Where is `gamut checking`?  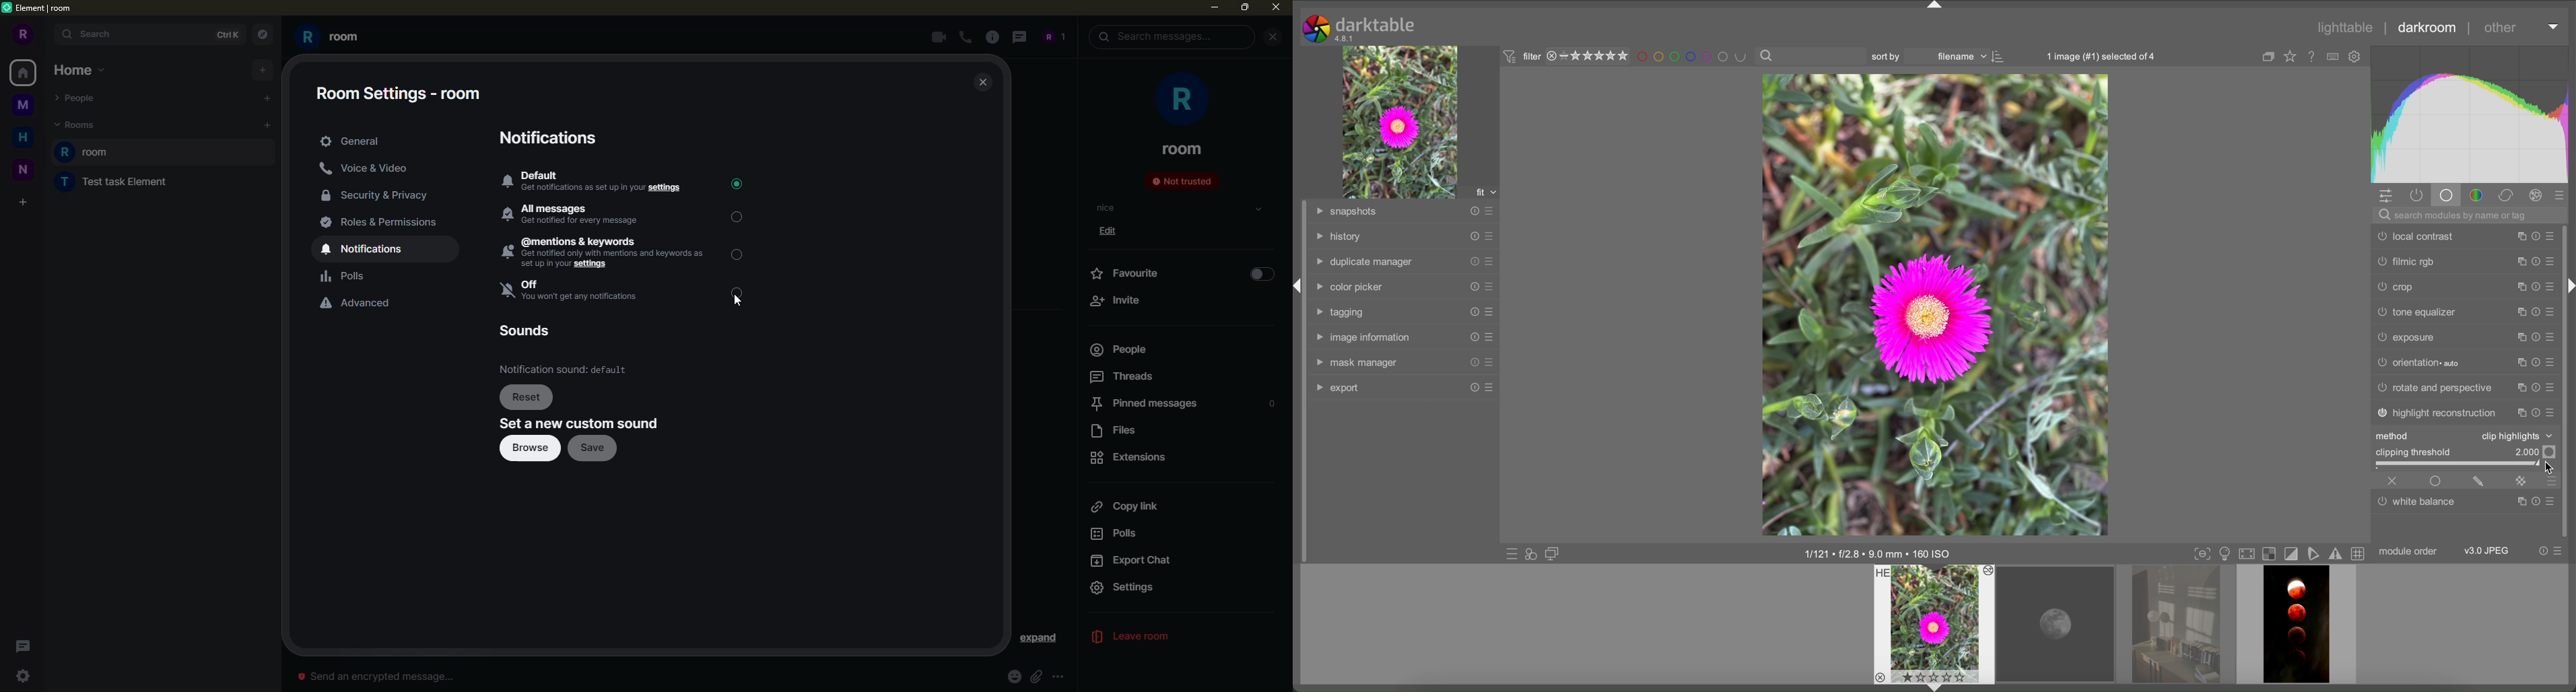 gamut checking is located at coordinates (2337, 555).